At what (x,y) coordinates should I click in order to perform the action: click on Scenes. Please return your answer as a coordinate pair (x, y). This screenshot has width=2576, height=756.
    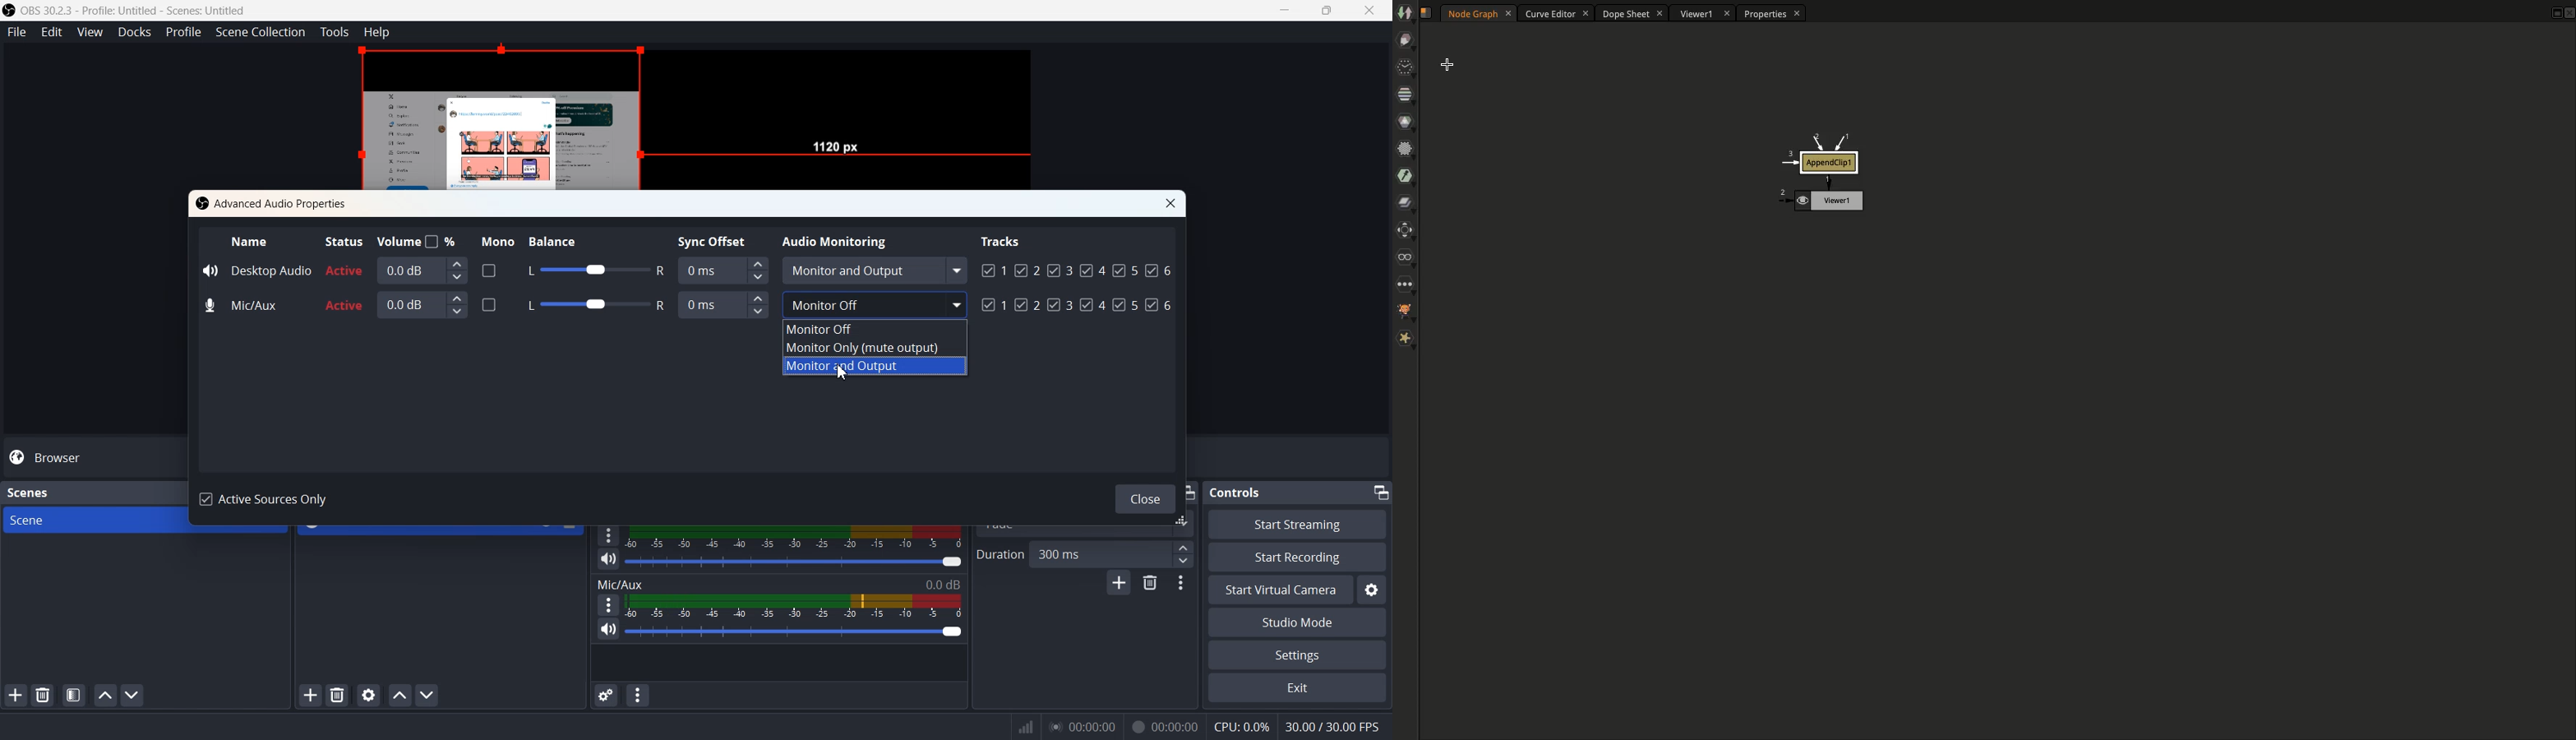
    Looking at the image, I should click on (28, 491).